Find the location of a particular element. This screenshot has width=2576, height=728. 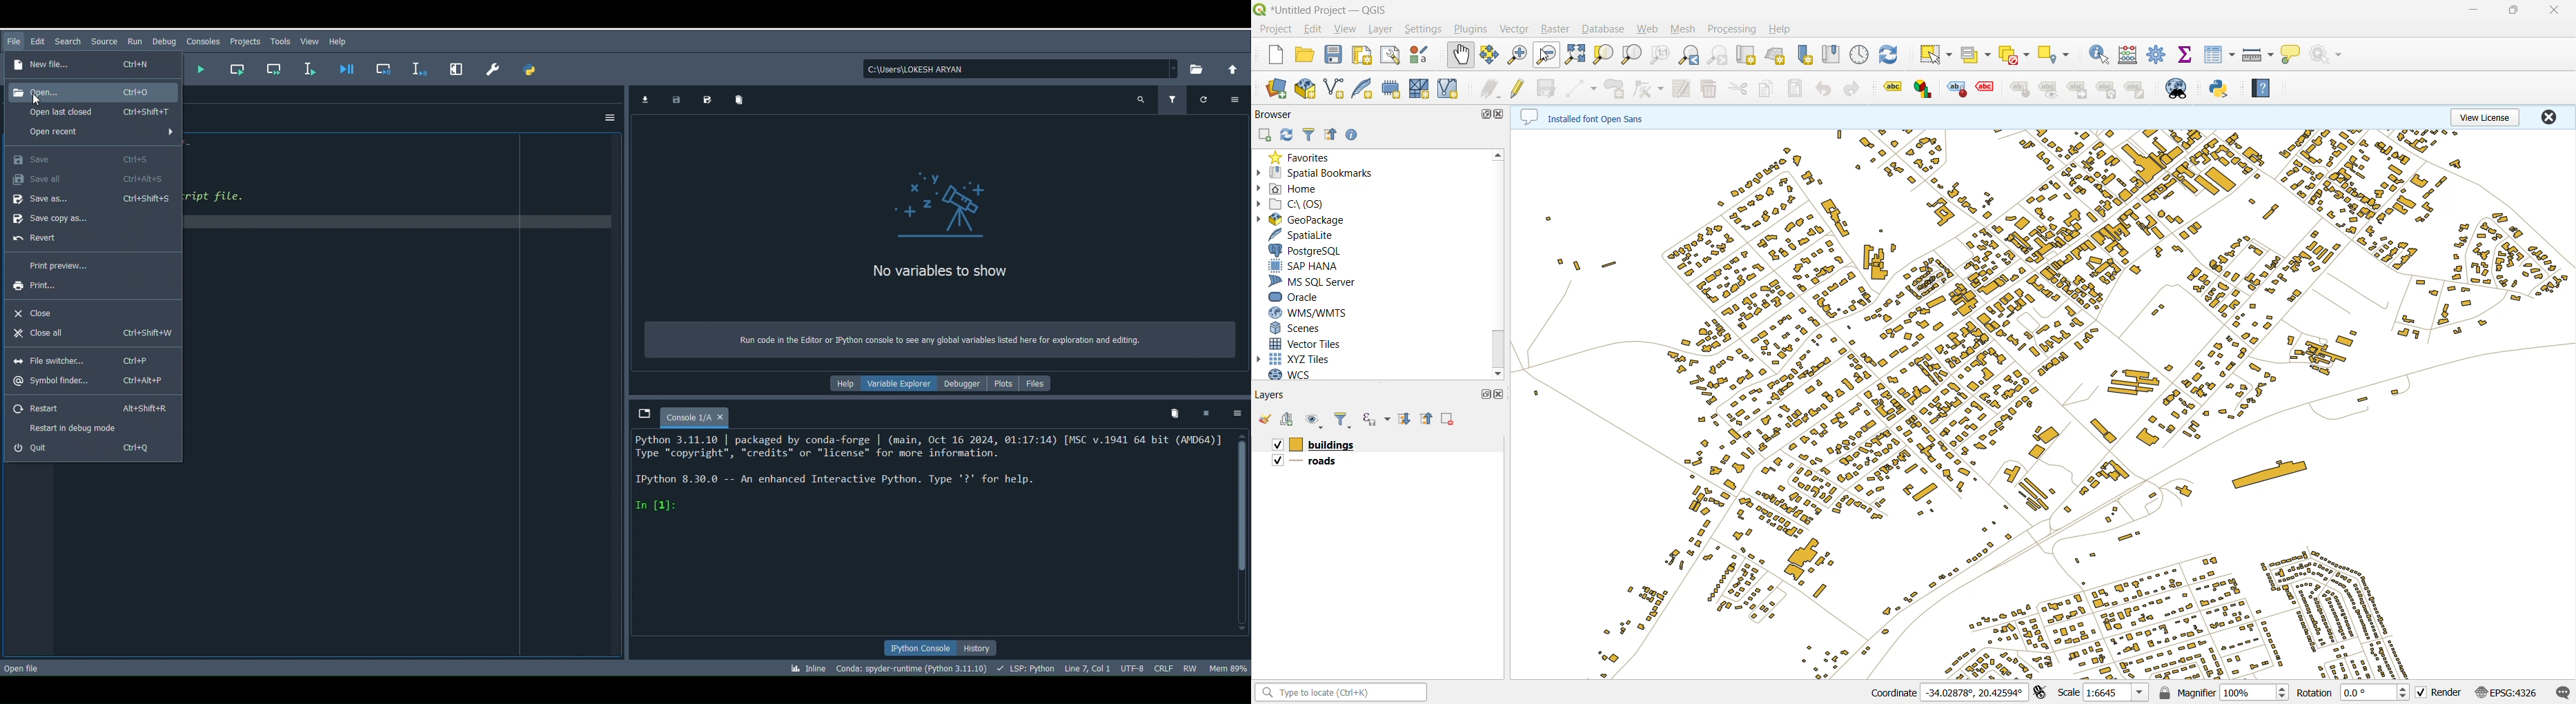

Plots is located at coordinates (1002, 382).